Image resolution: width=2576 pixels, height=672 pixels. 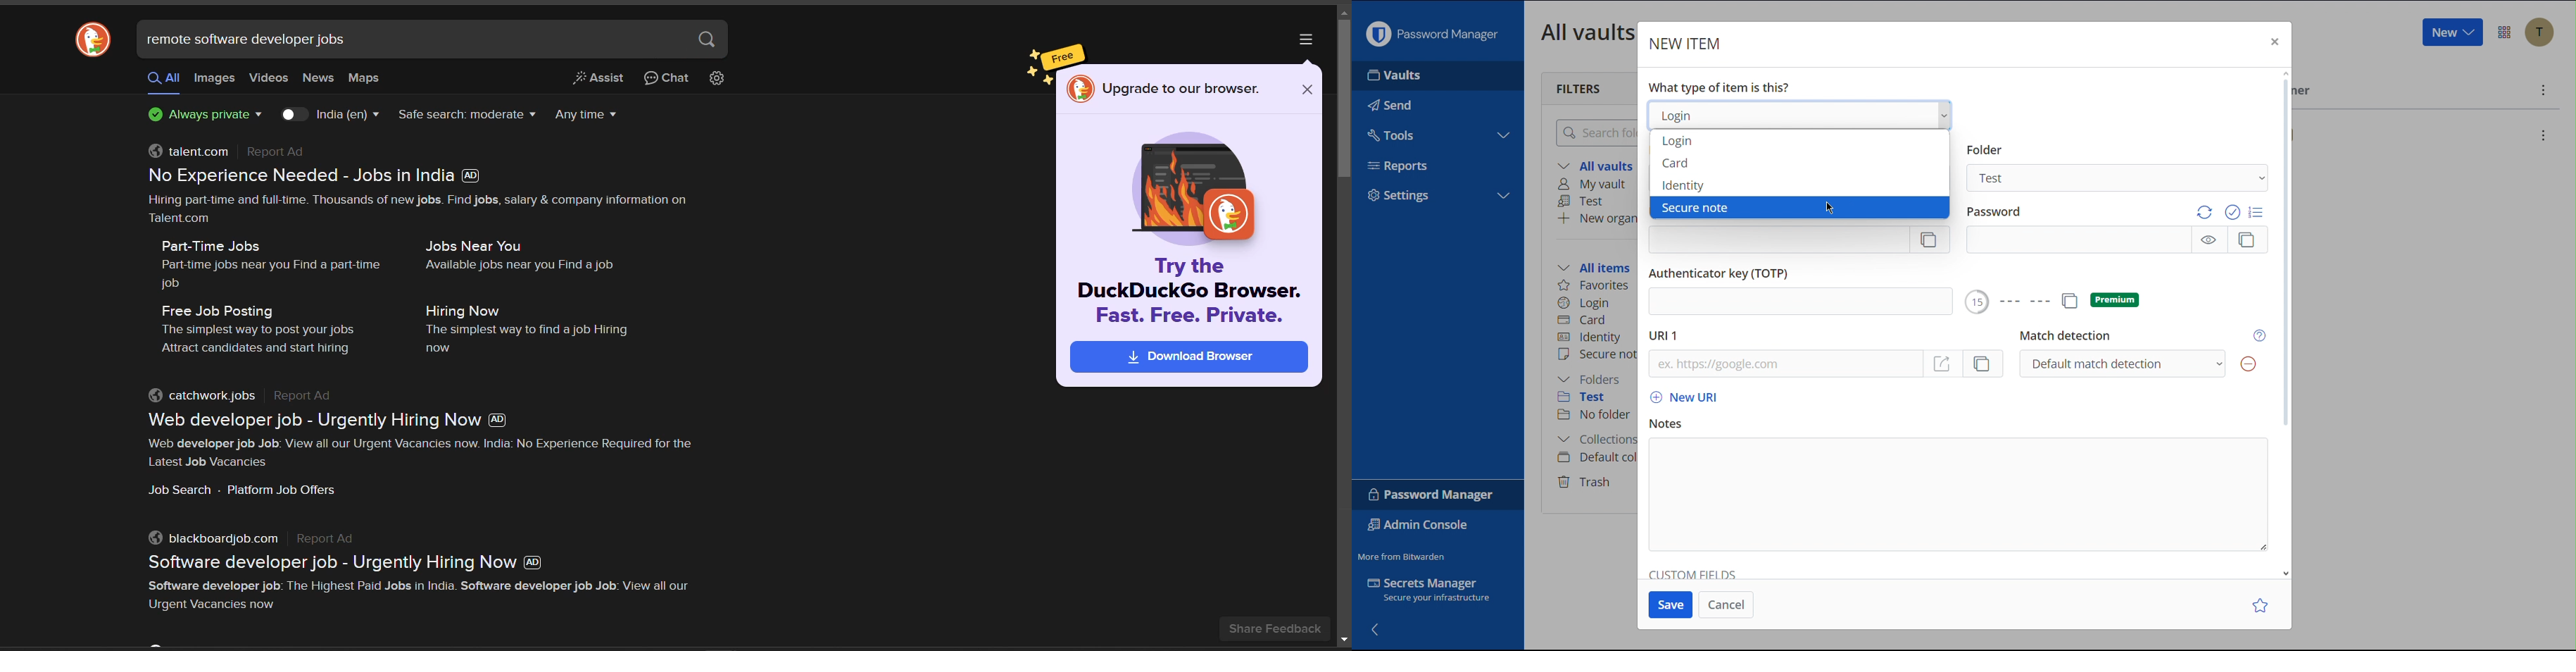 I want to click on URL 1, so click(x=1665, y=336).